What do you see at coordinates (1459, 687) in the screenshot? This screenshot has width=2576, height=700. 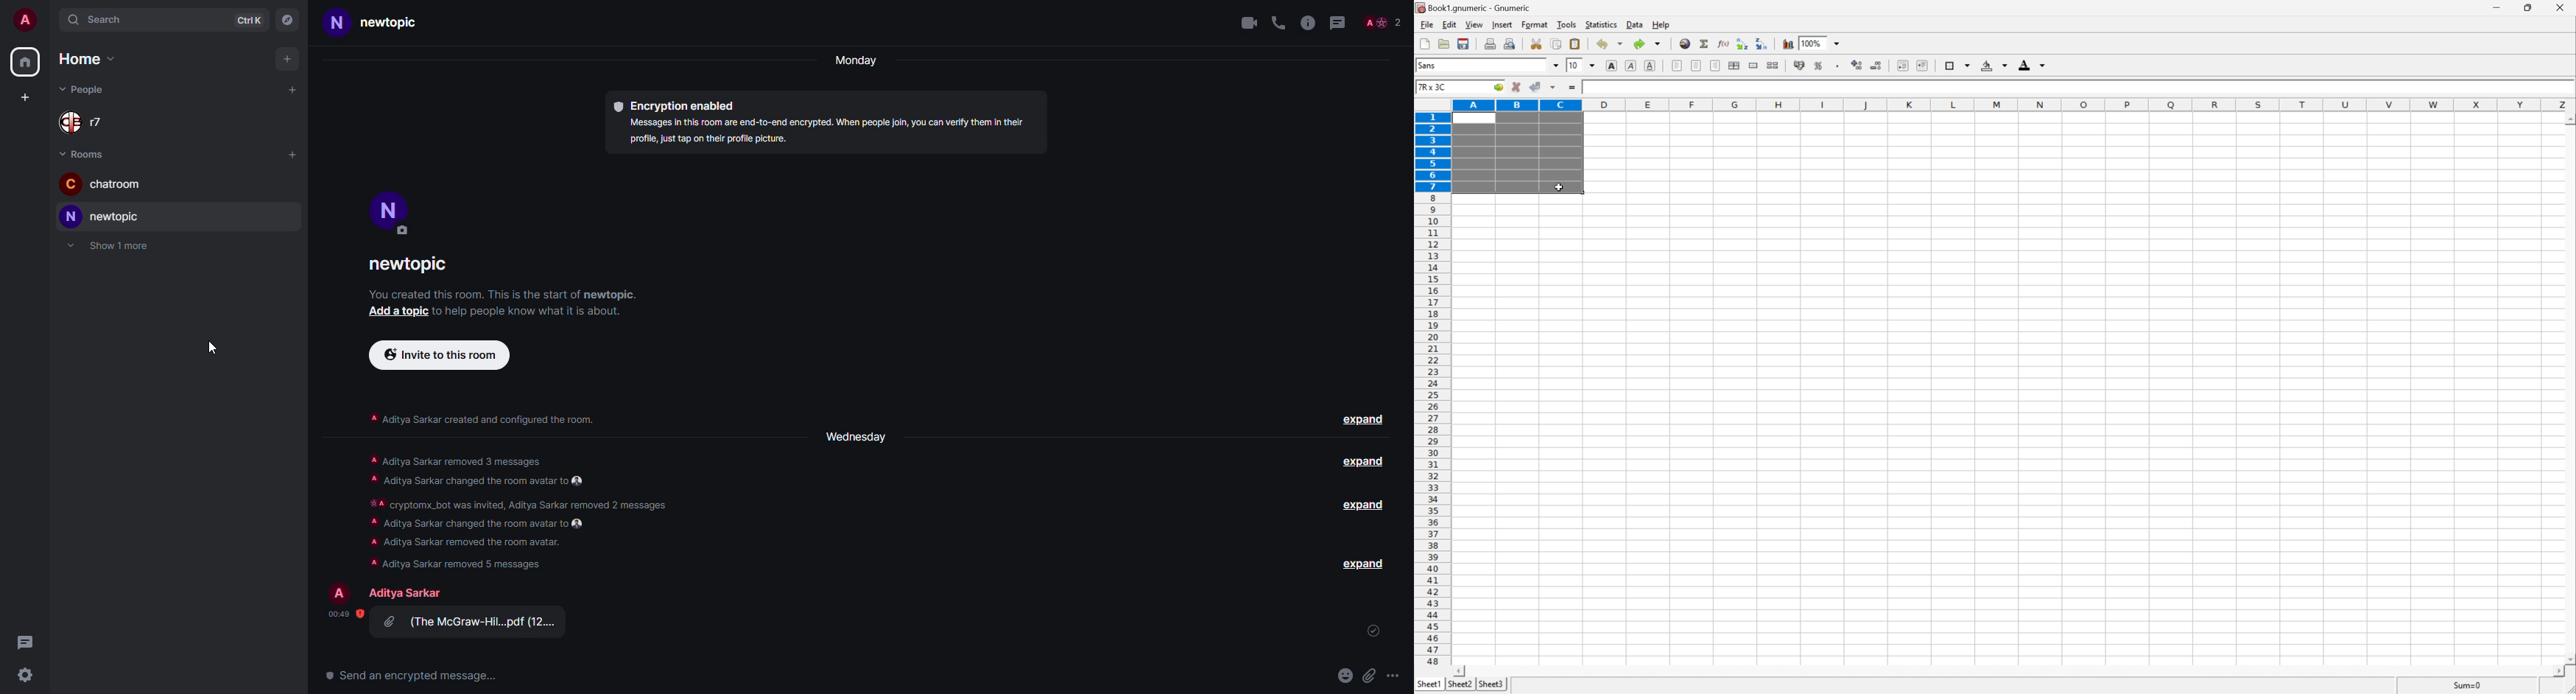 I see `sheet2` at bounding box center [1459, 687].